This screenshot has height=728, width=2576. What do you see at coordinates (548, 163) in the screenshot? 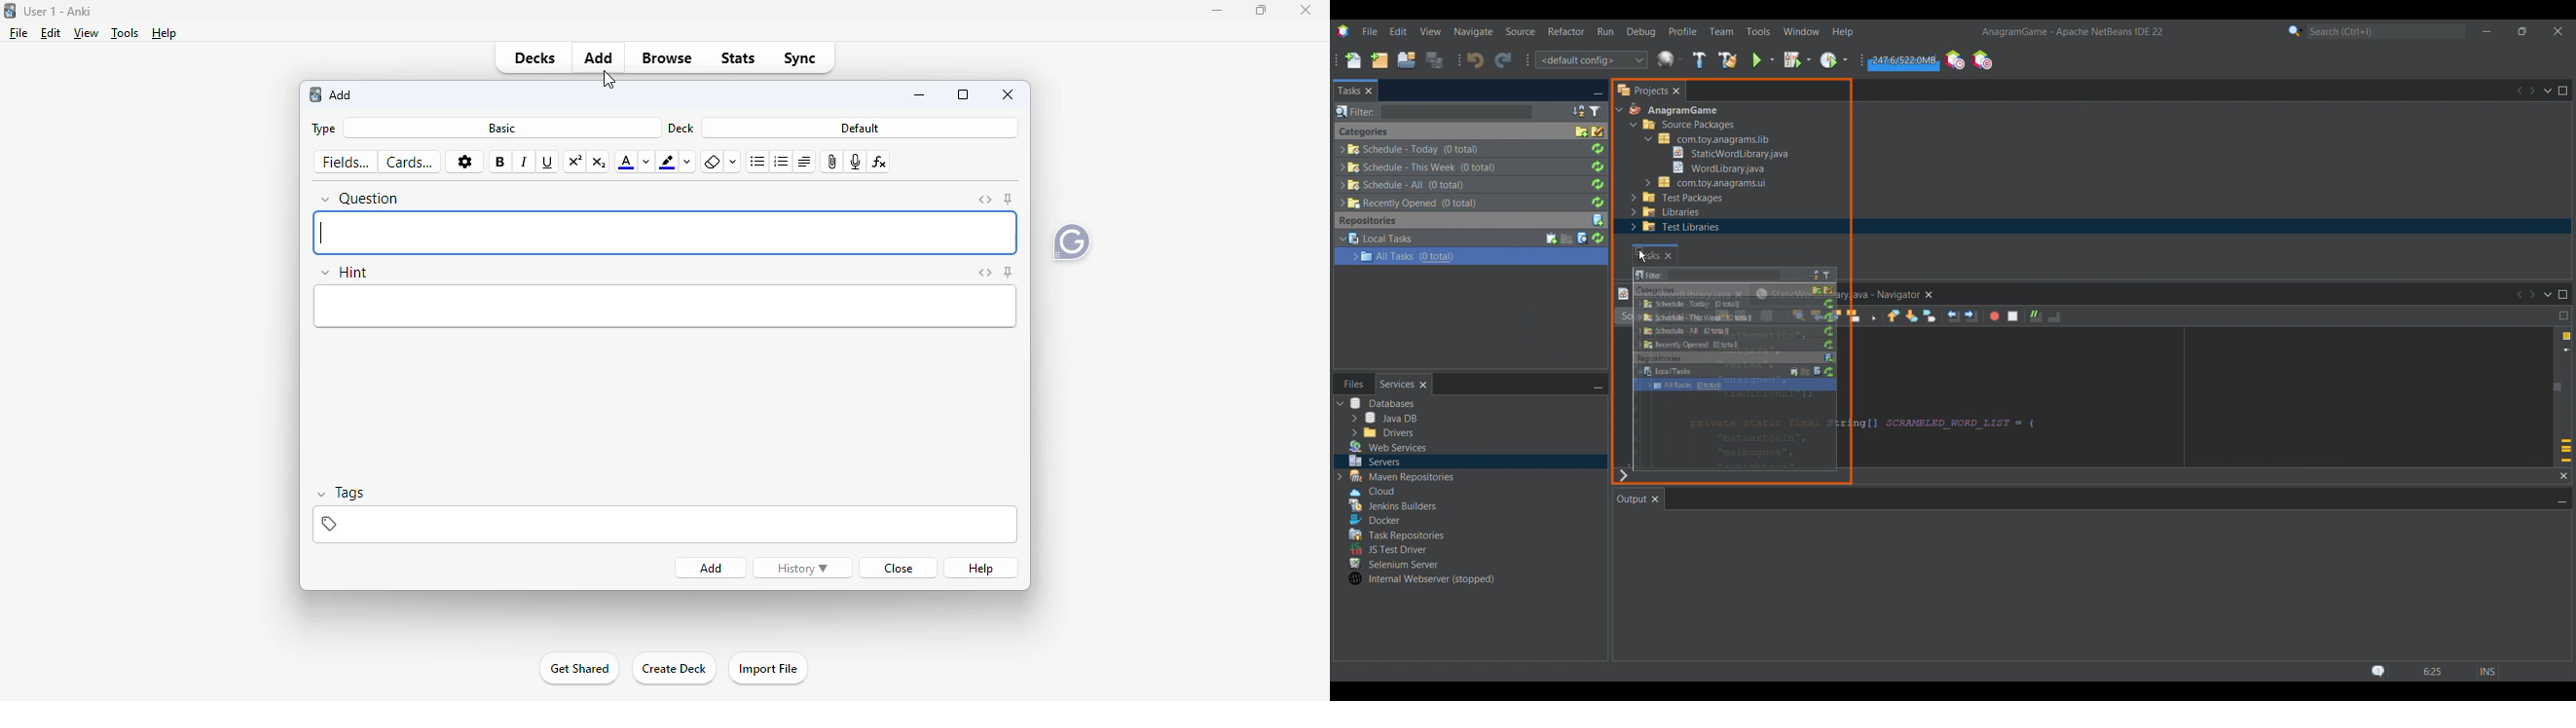
I see `underline` at bounding box center [548, 163].